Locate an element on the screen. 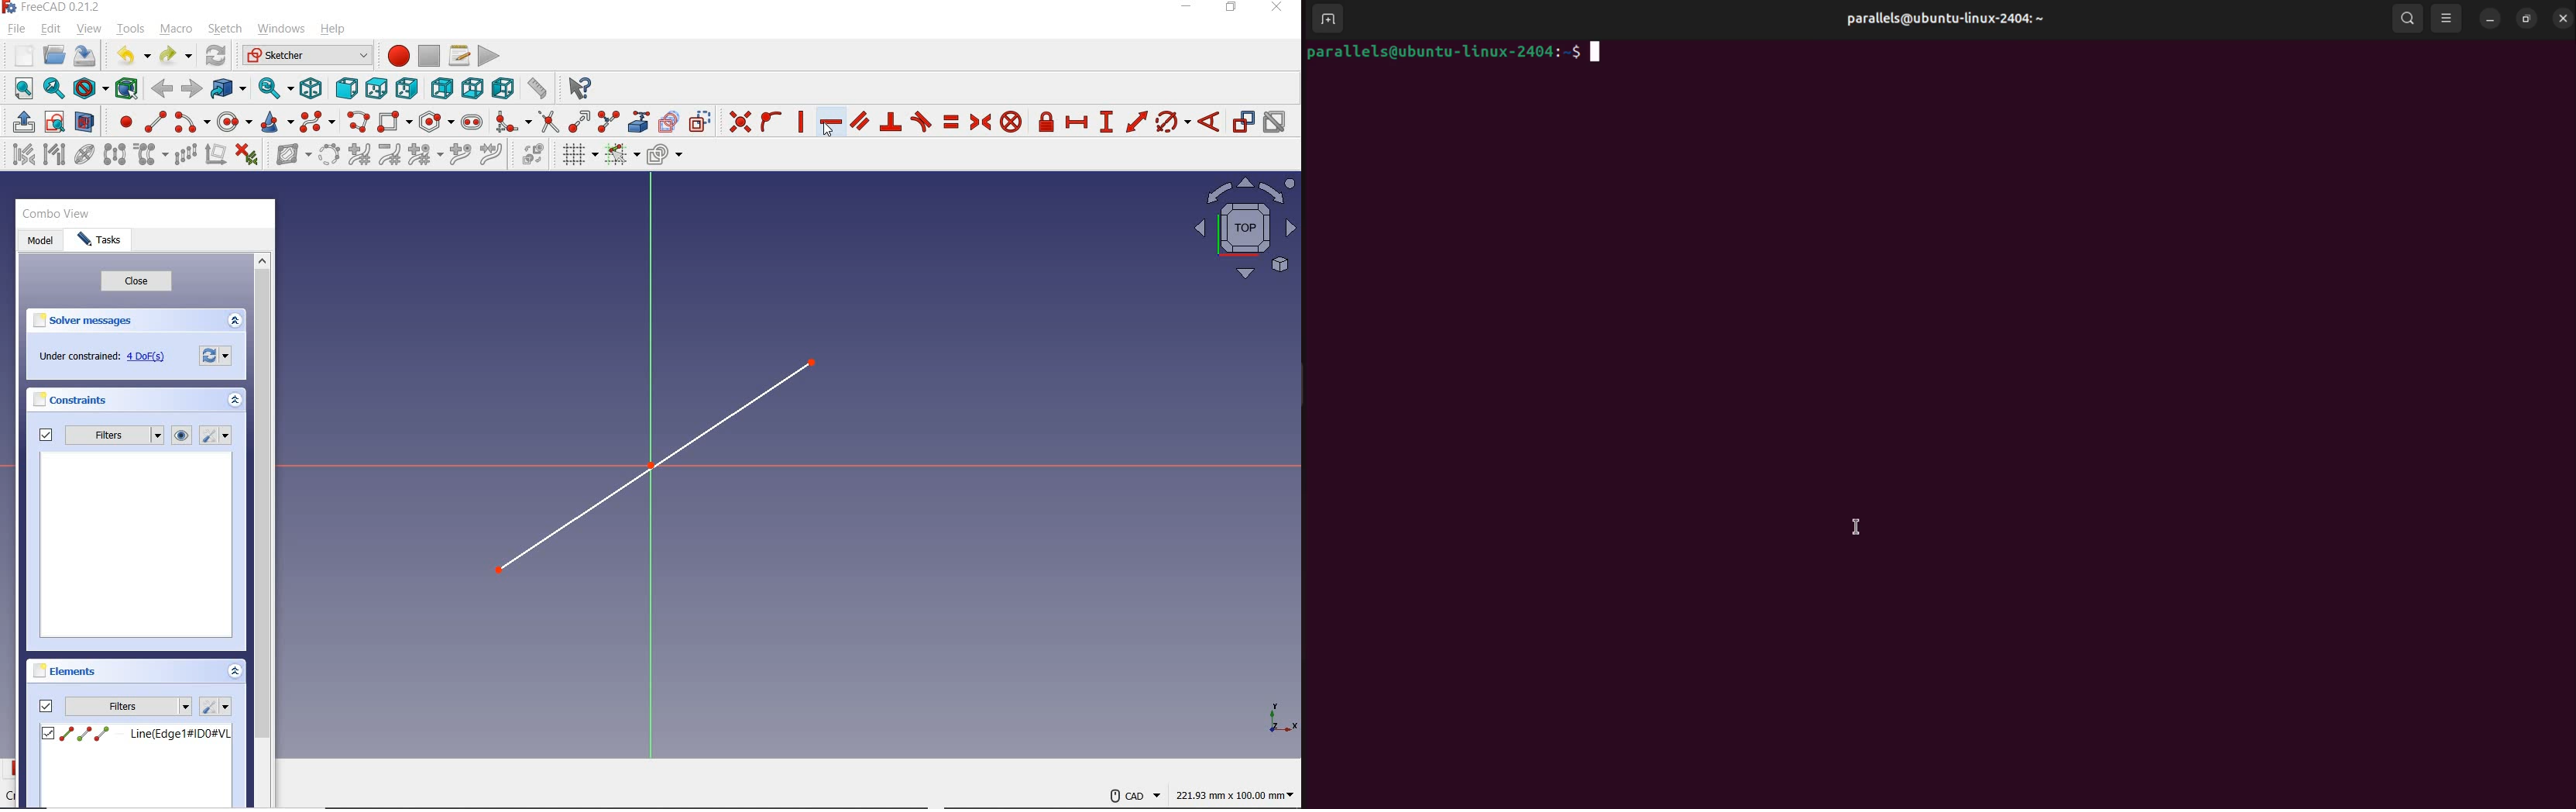 The image size is (2576, 812). JOIN CURVES is located at coordinates (492, 153).